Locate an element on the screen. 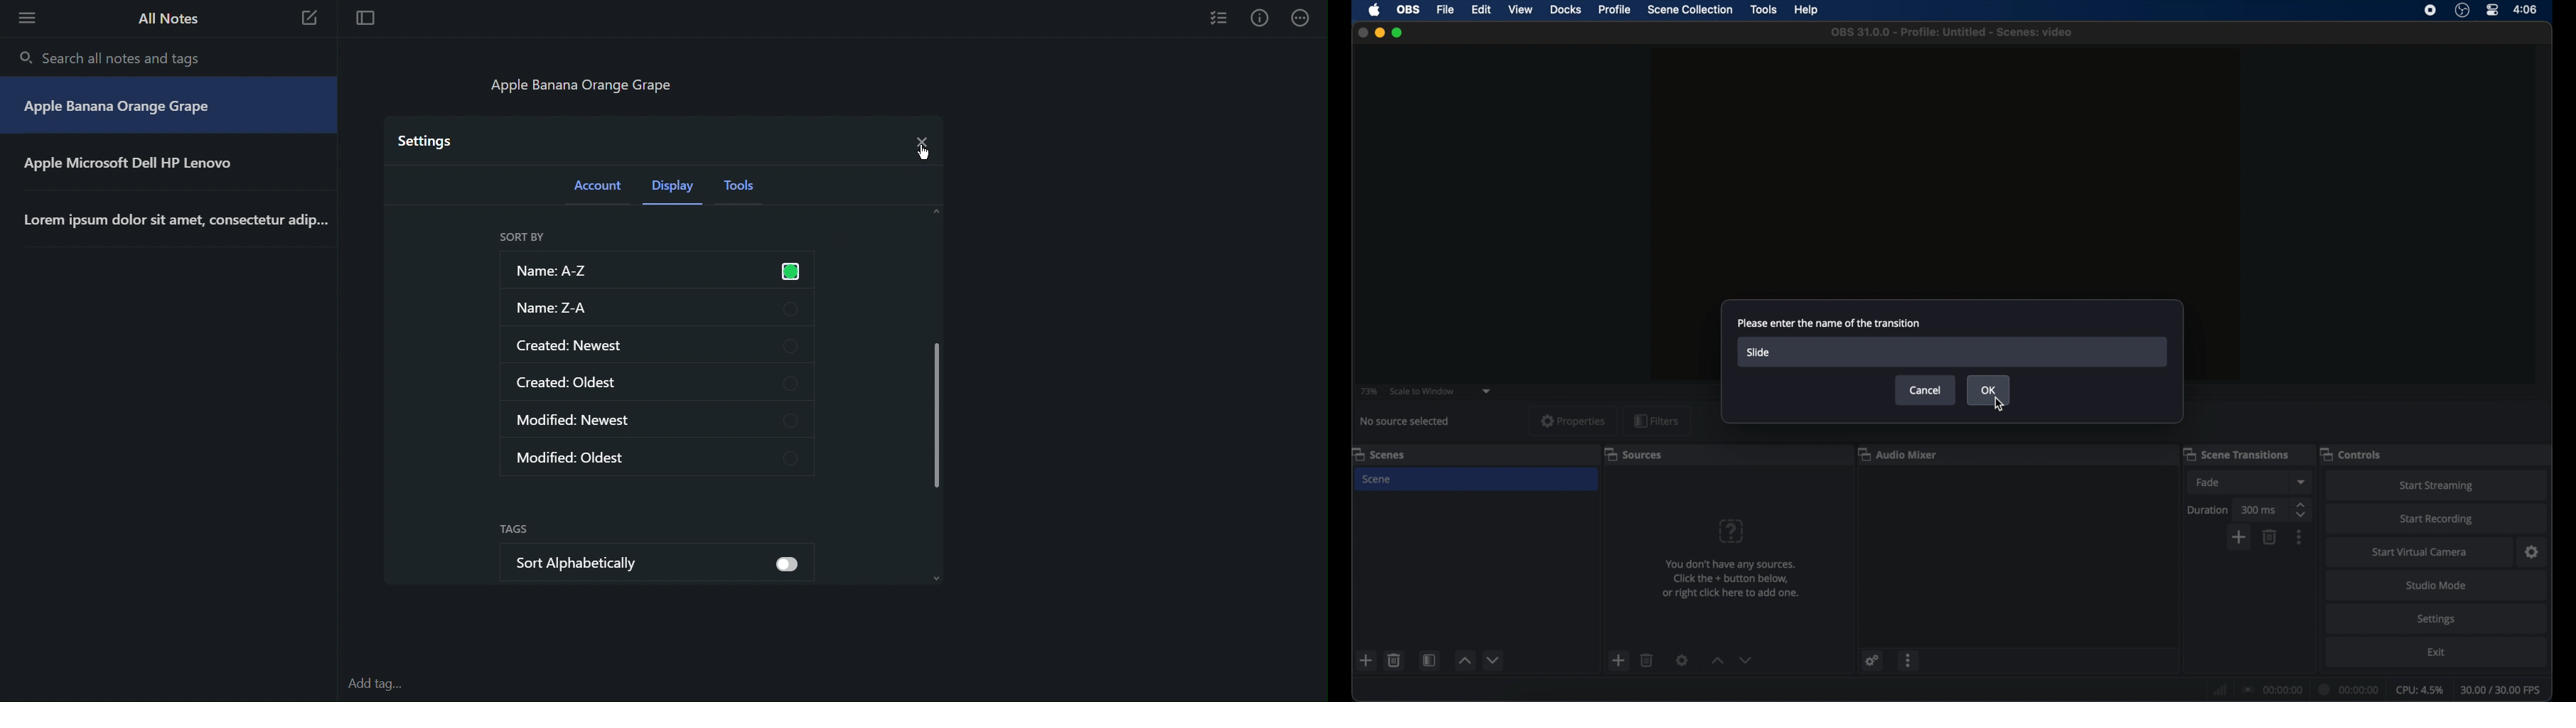 The width and height of the screenshot is (2576, 728). scene transitions is located at coordinates (2238, 454).